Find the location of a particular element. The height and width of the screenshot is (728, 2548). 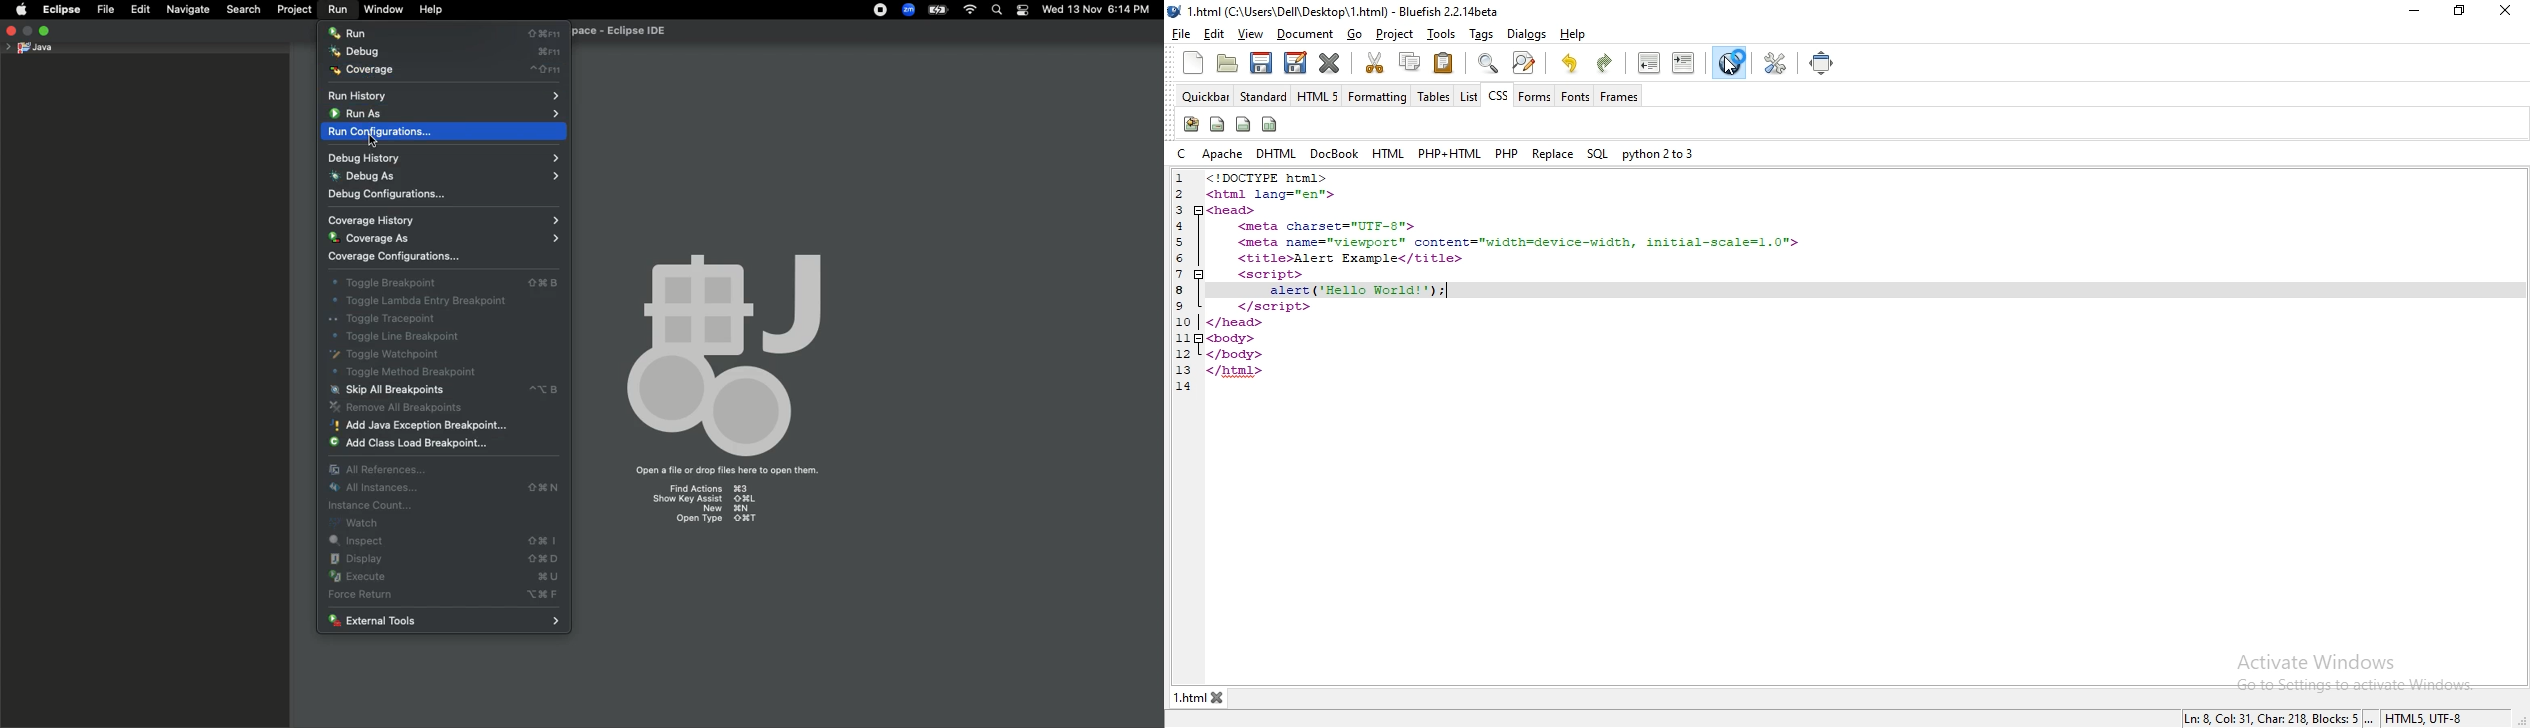

document is located at coordinates (1304, 33).